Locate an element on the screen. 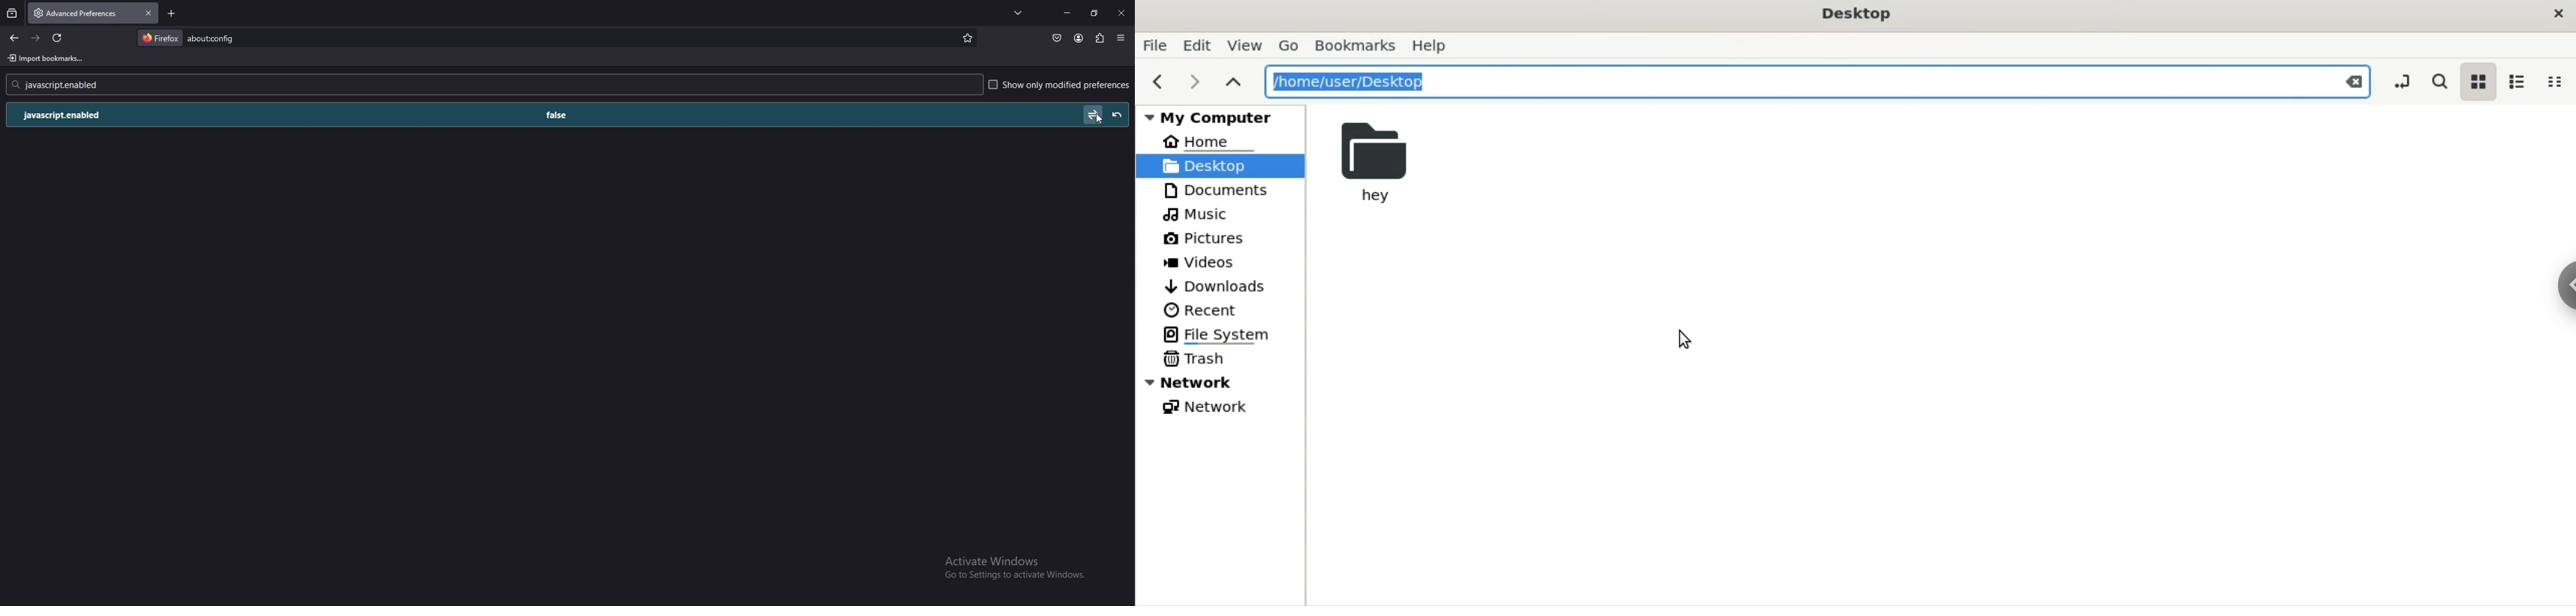 This screenshot has height=616, width=2576. cursor is located at coordinates (1098, 120).